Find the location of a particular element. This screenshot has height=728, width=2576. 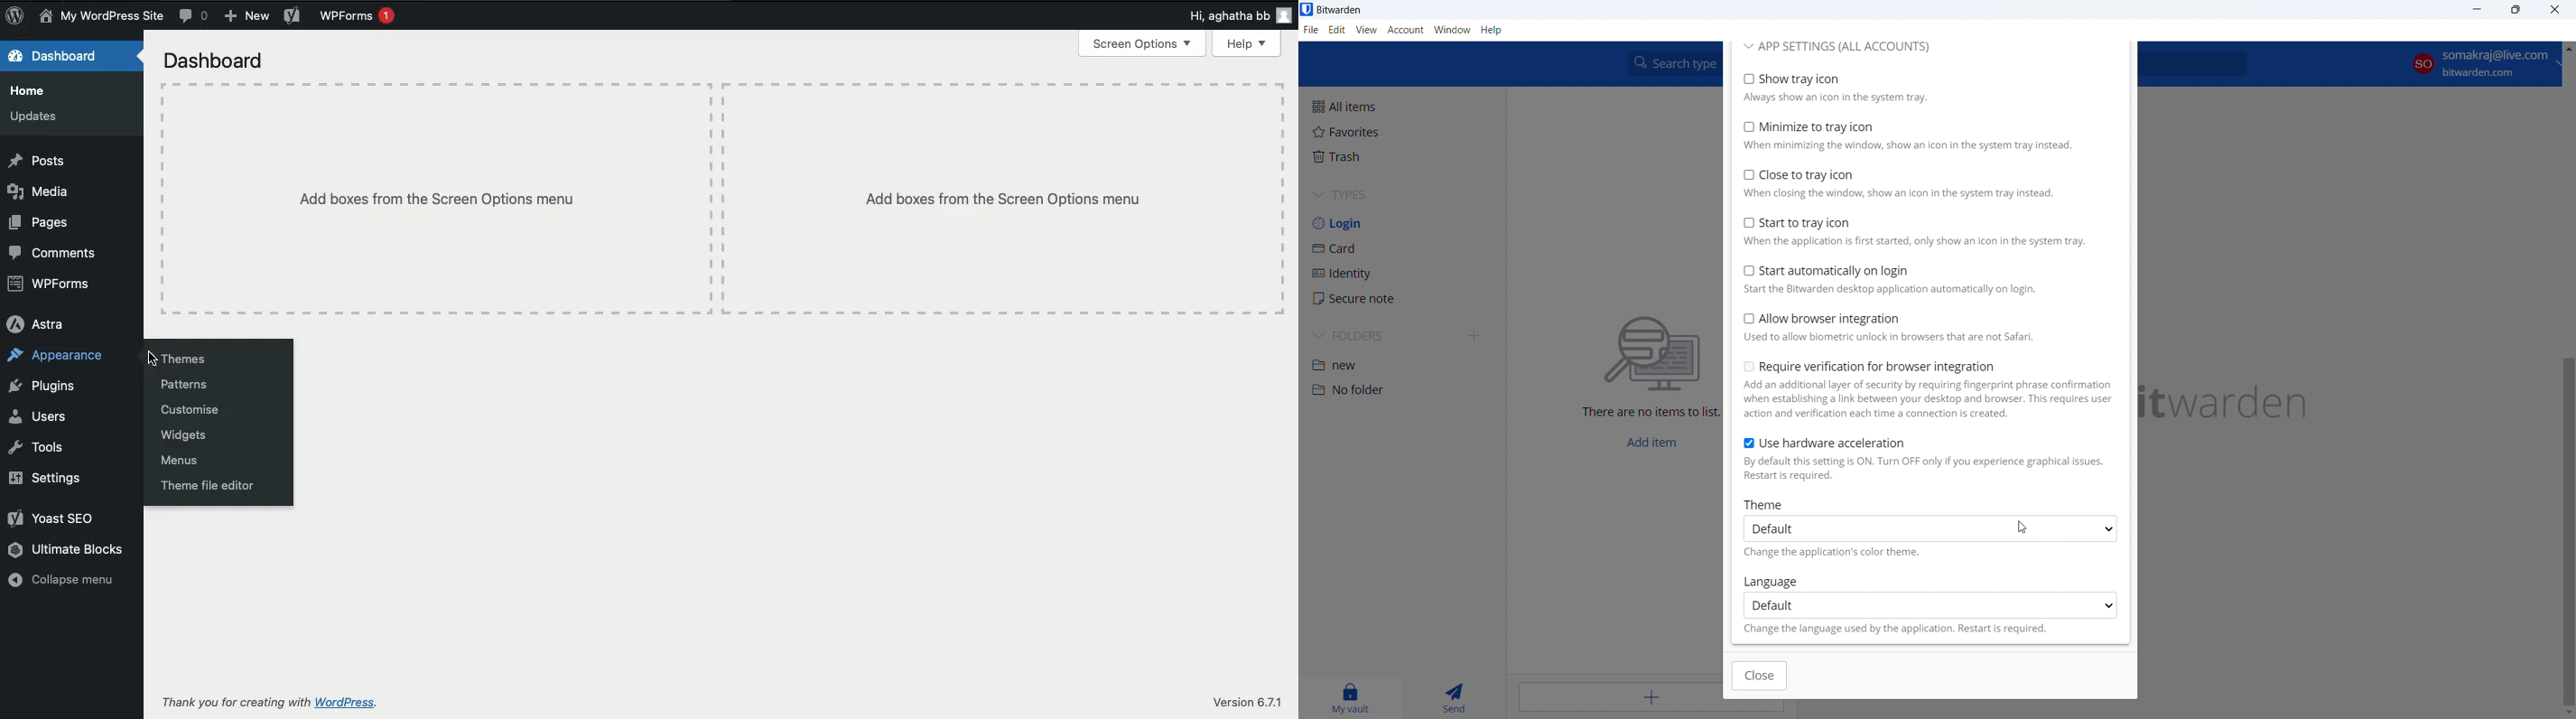

Screen options is located at coordinates (1143, 43).